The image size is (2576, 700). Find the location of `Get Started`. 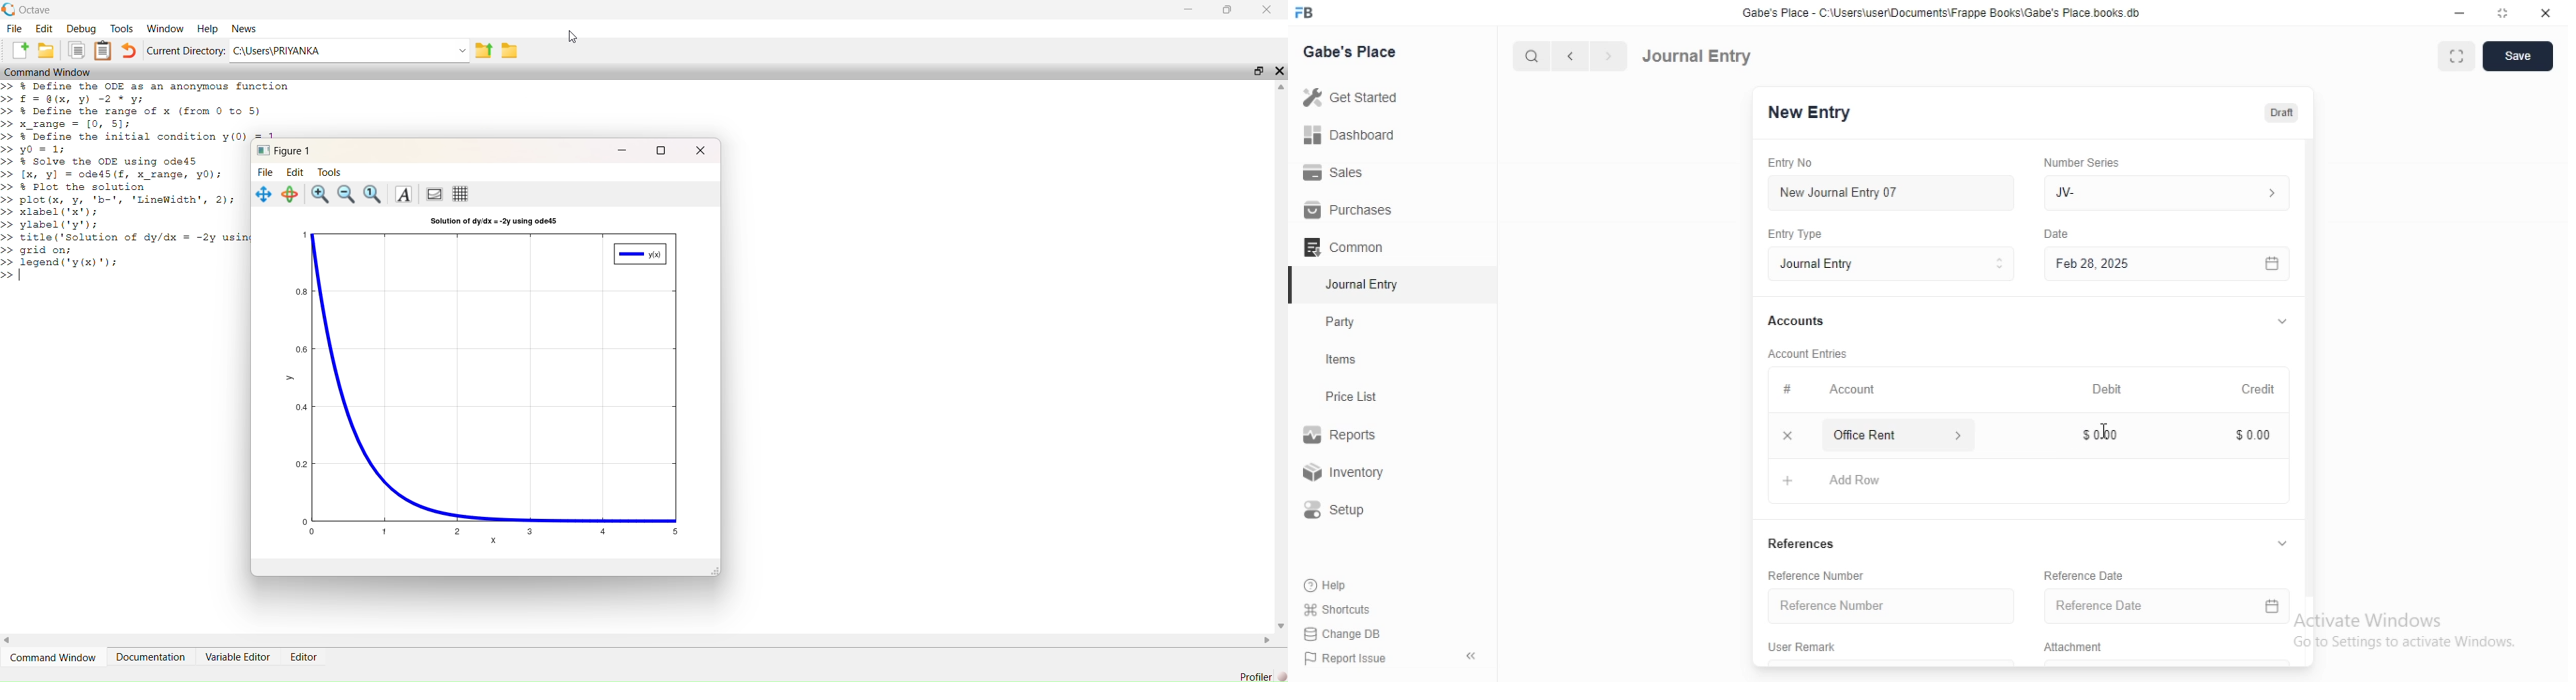

Get Started is located at coordinates (1349, 99).